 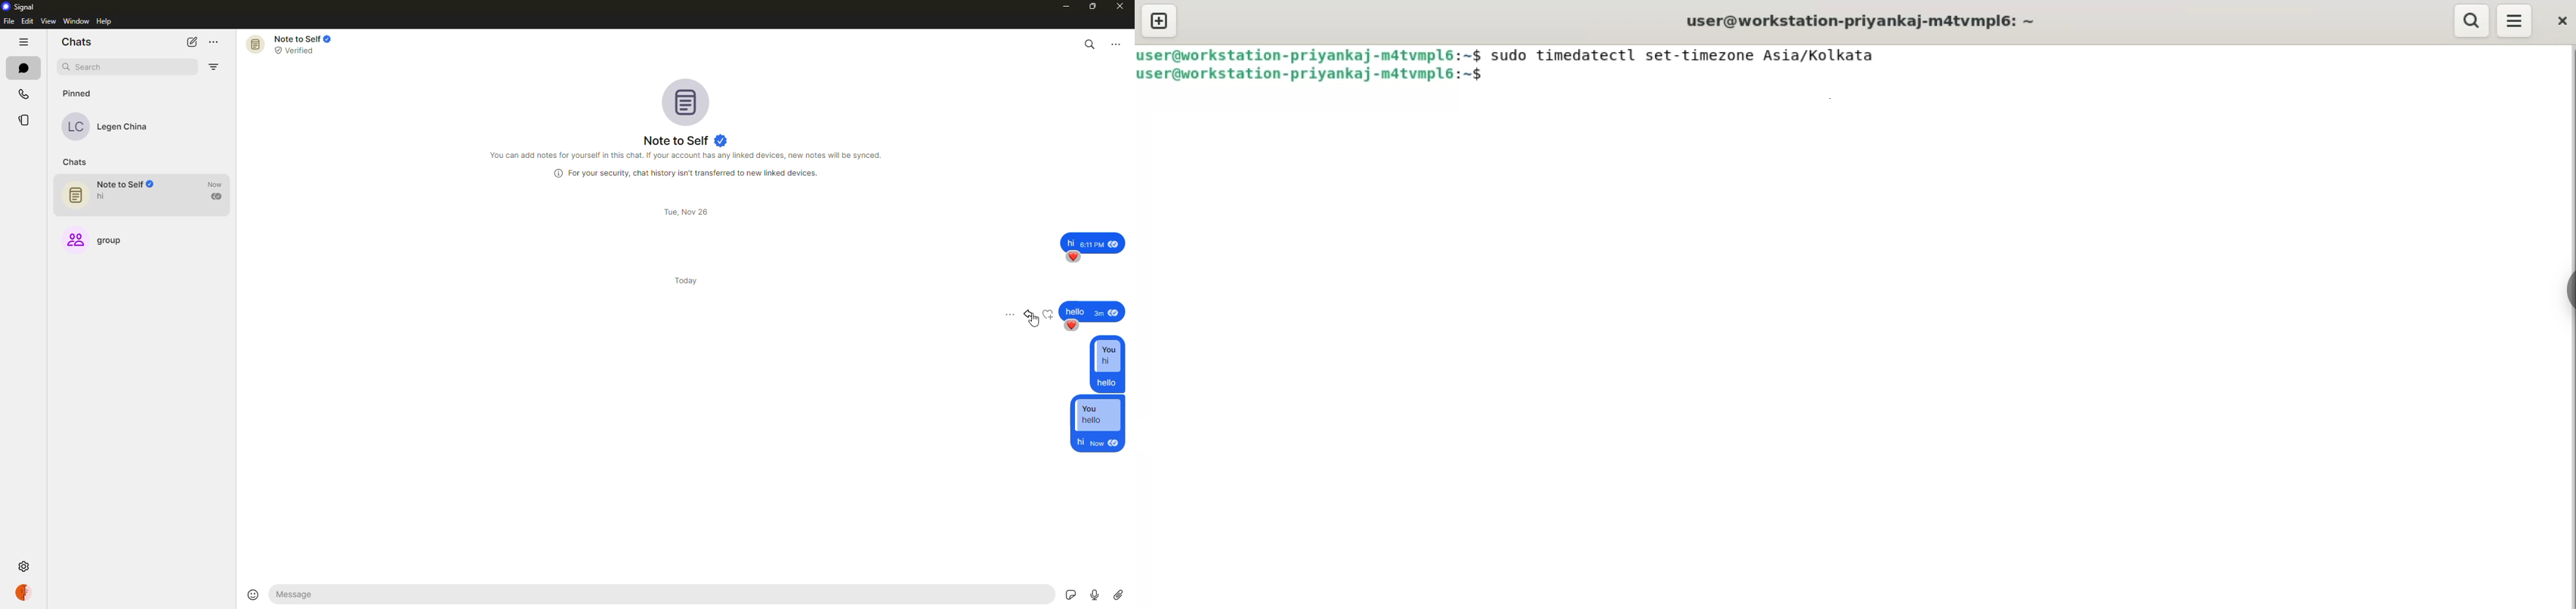 I want to click on contact, so click(x=113, y=127).